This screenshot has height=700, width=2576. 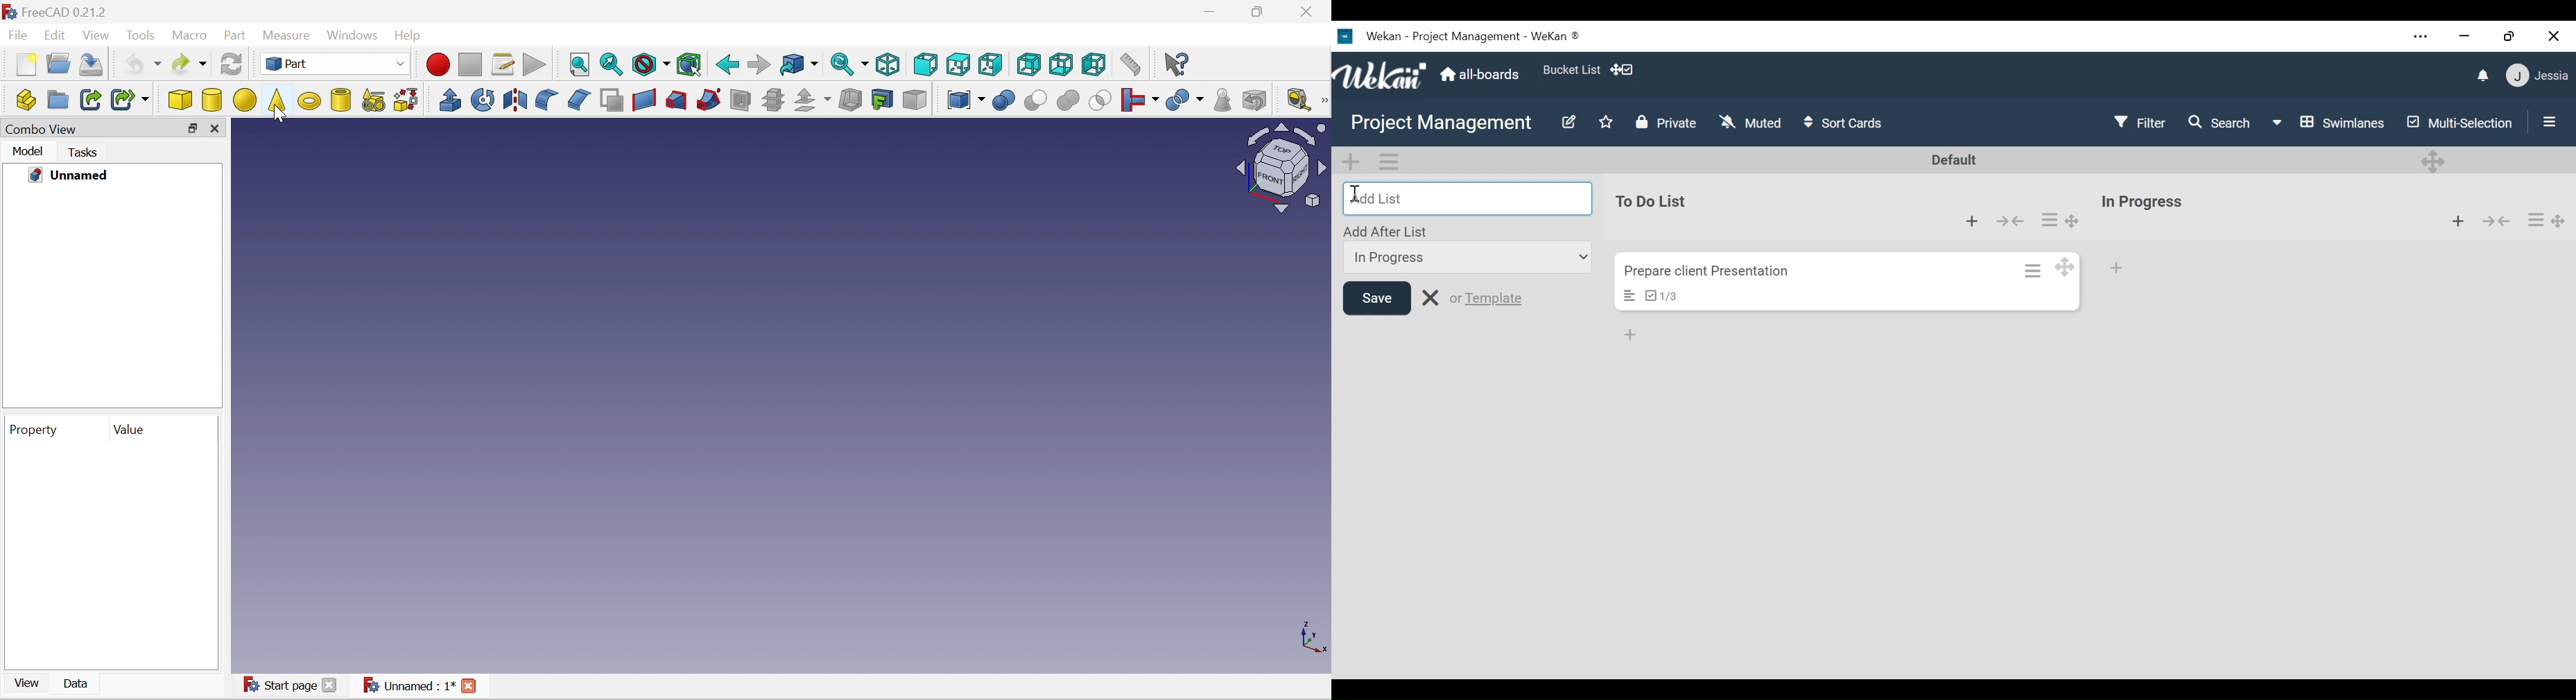 What do you see at coordinates (1093, 64) in the screenshot?
I see `Left` at bounding box center [1093, 64].